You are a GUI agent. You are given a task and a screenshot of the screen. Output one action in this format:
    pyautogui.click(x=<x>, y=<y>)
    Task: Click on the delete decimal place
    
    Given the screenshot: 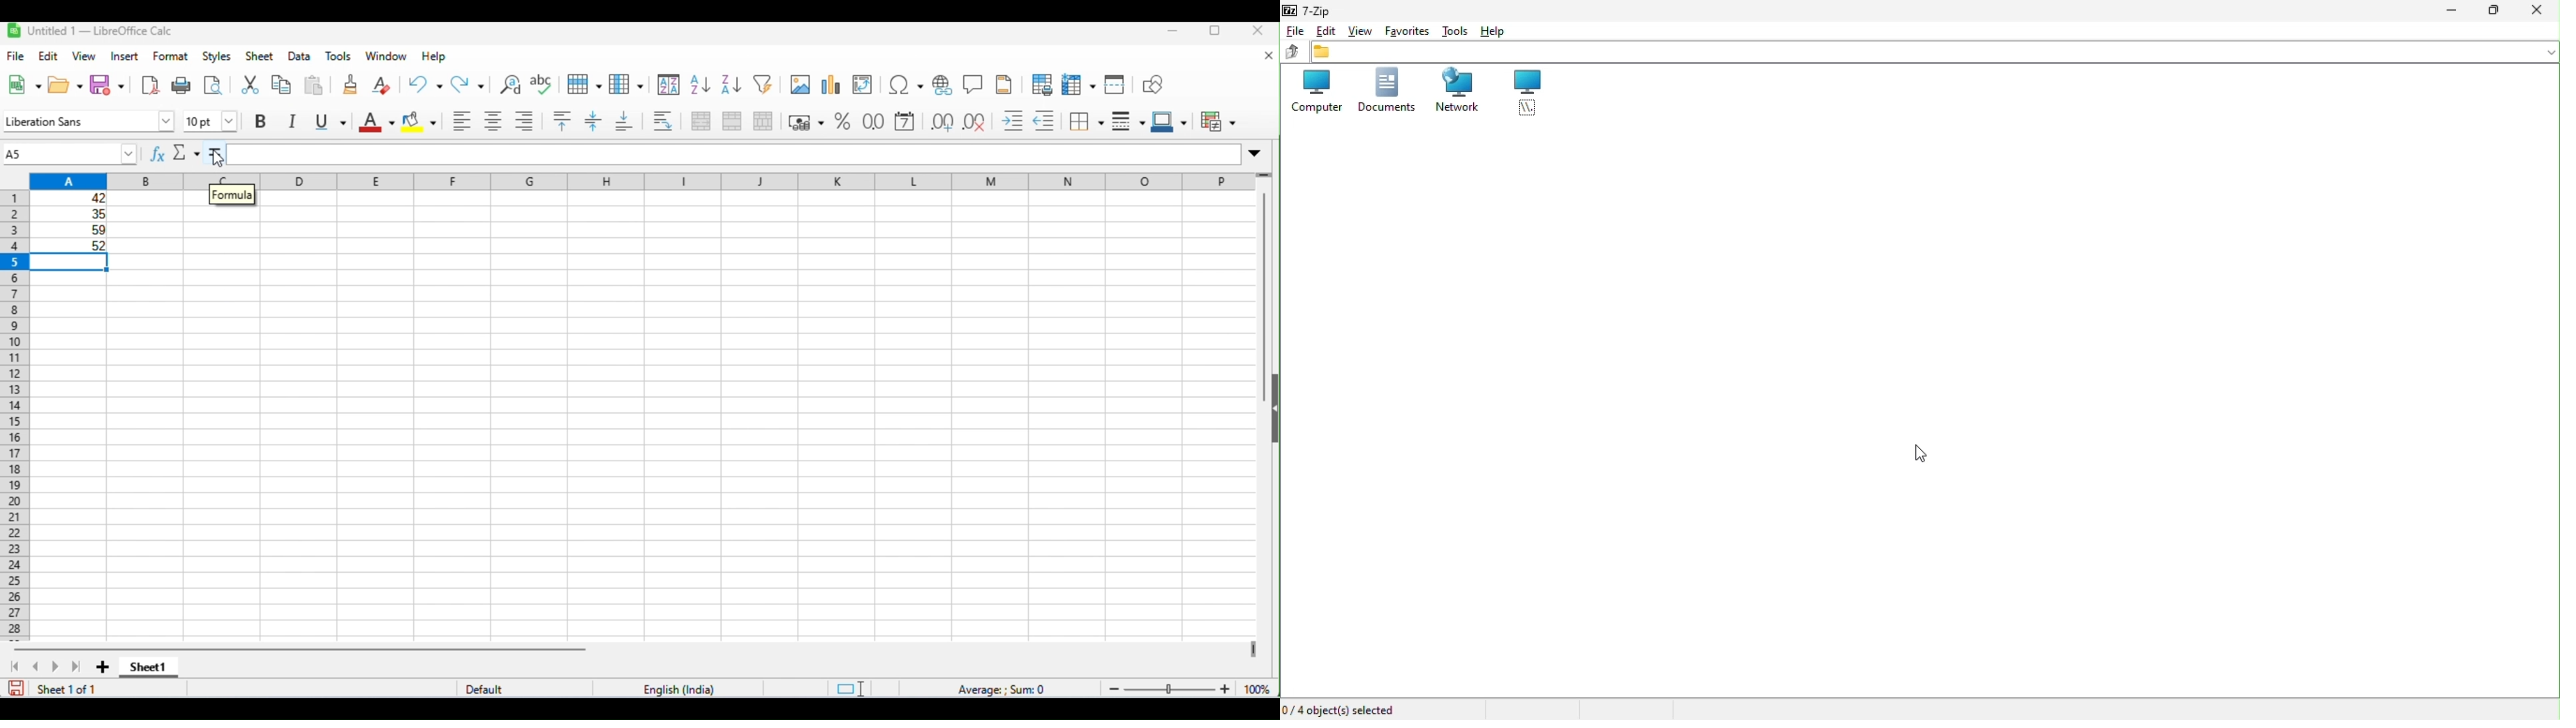 What is the action you would take?
    pyautogui.click(x=975, y=121)
    